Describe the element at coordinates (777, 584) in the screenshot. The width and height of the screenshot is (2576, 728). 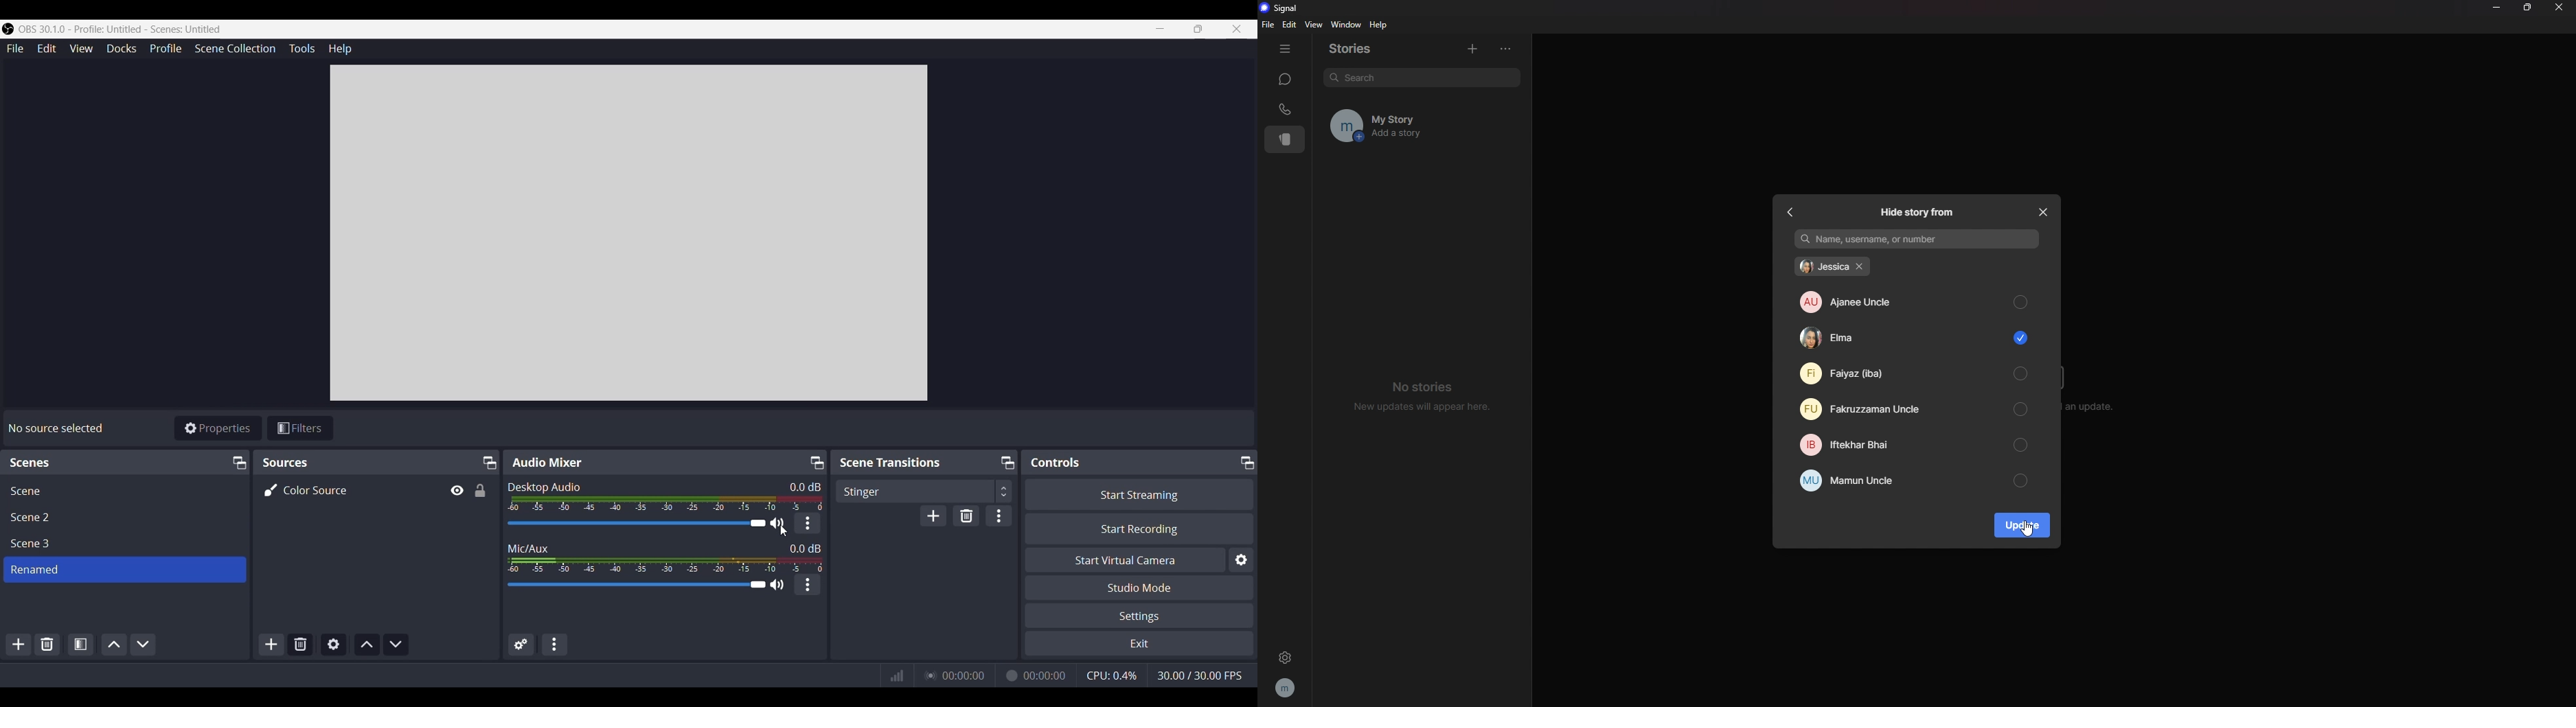
I see `Mute/Unmute Mic/Aux` at that location.